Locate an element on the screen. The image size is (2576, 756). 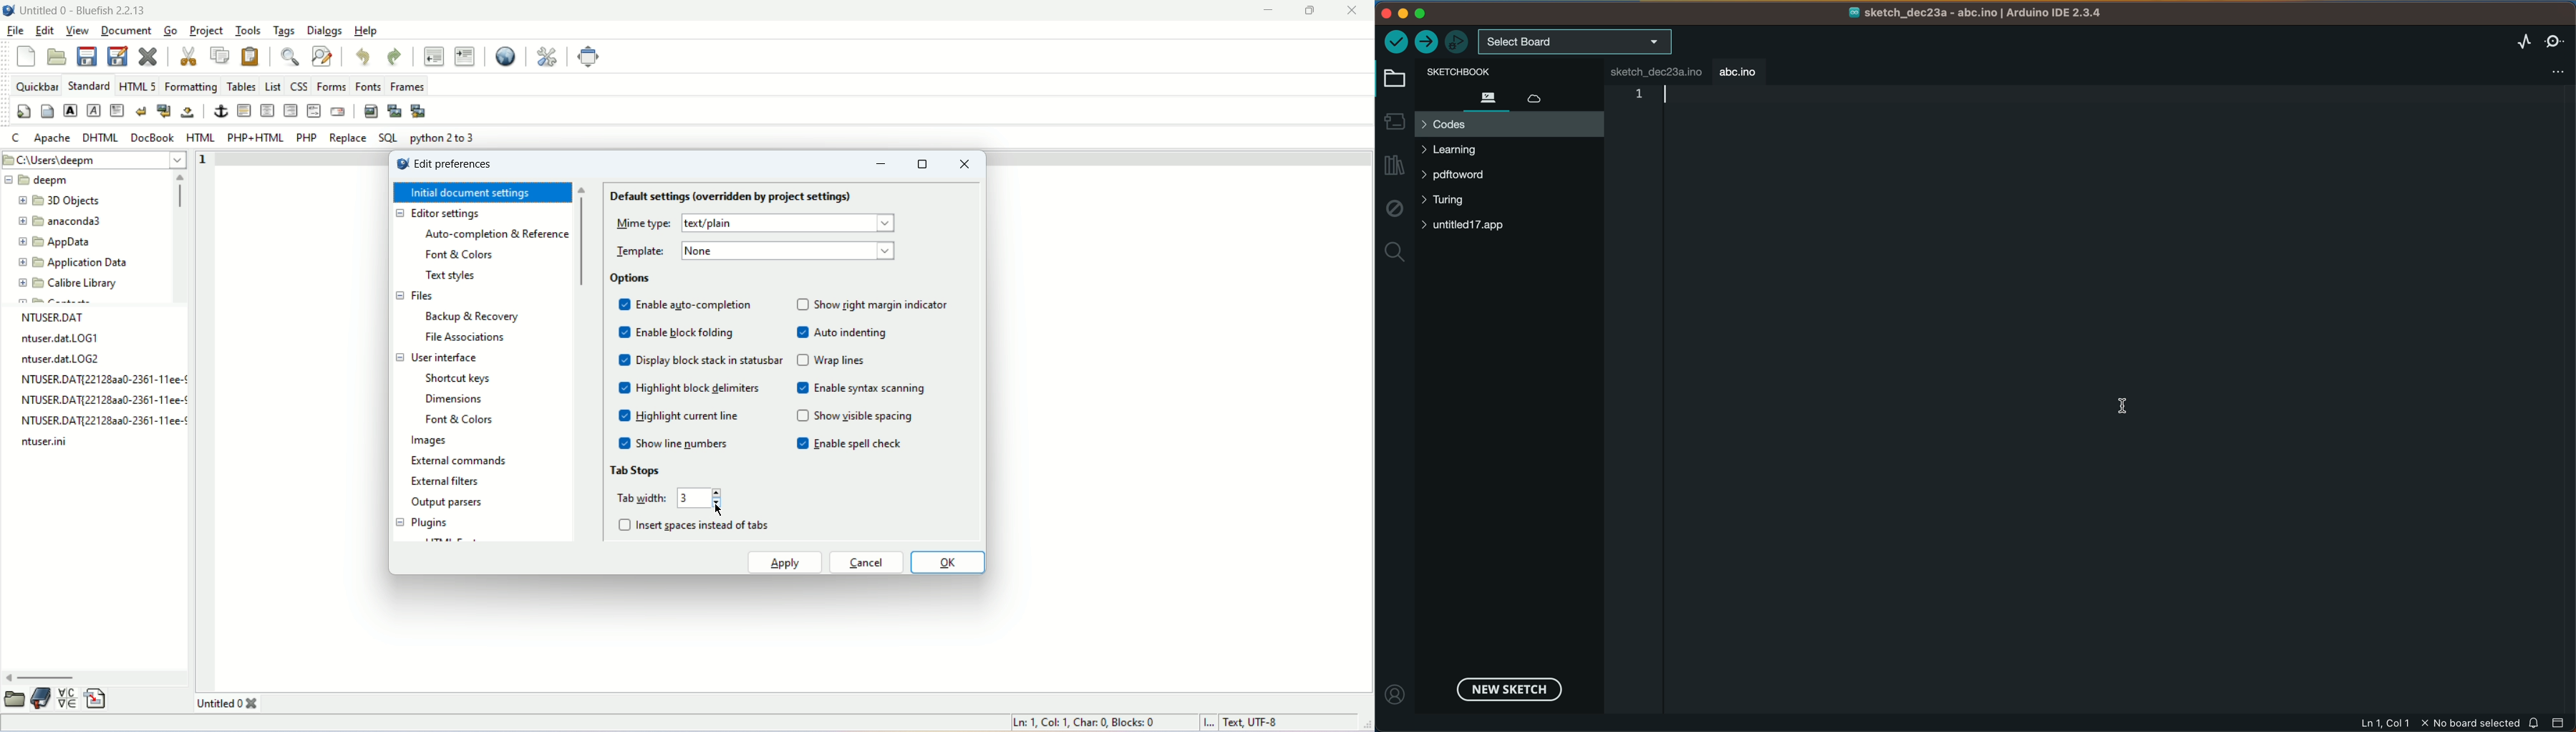
HTML comment is located at coordinates (314, 110).